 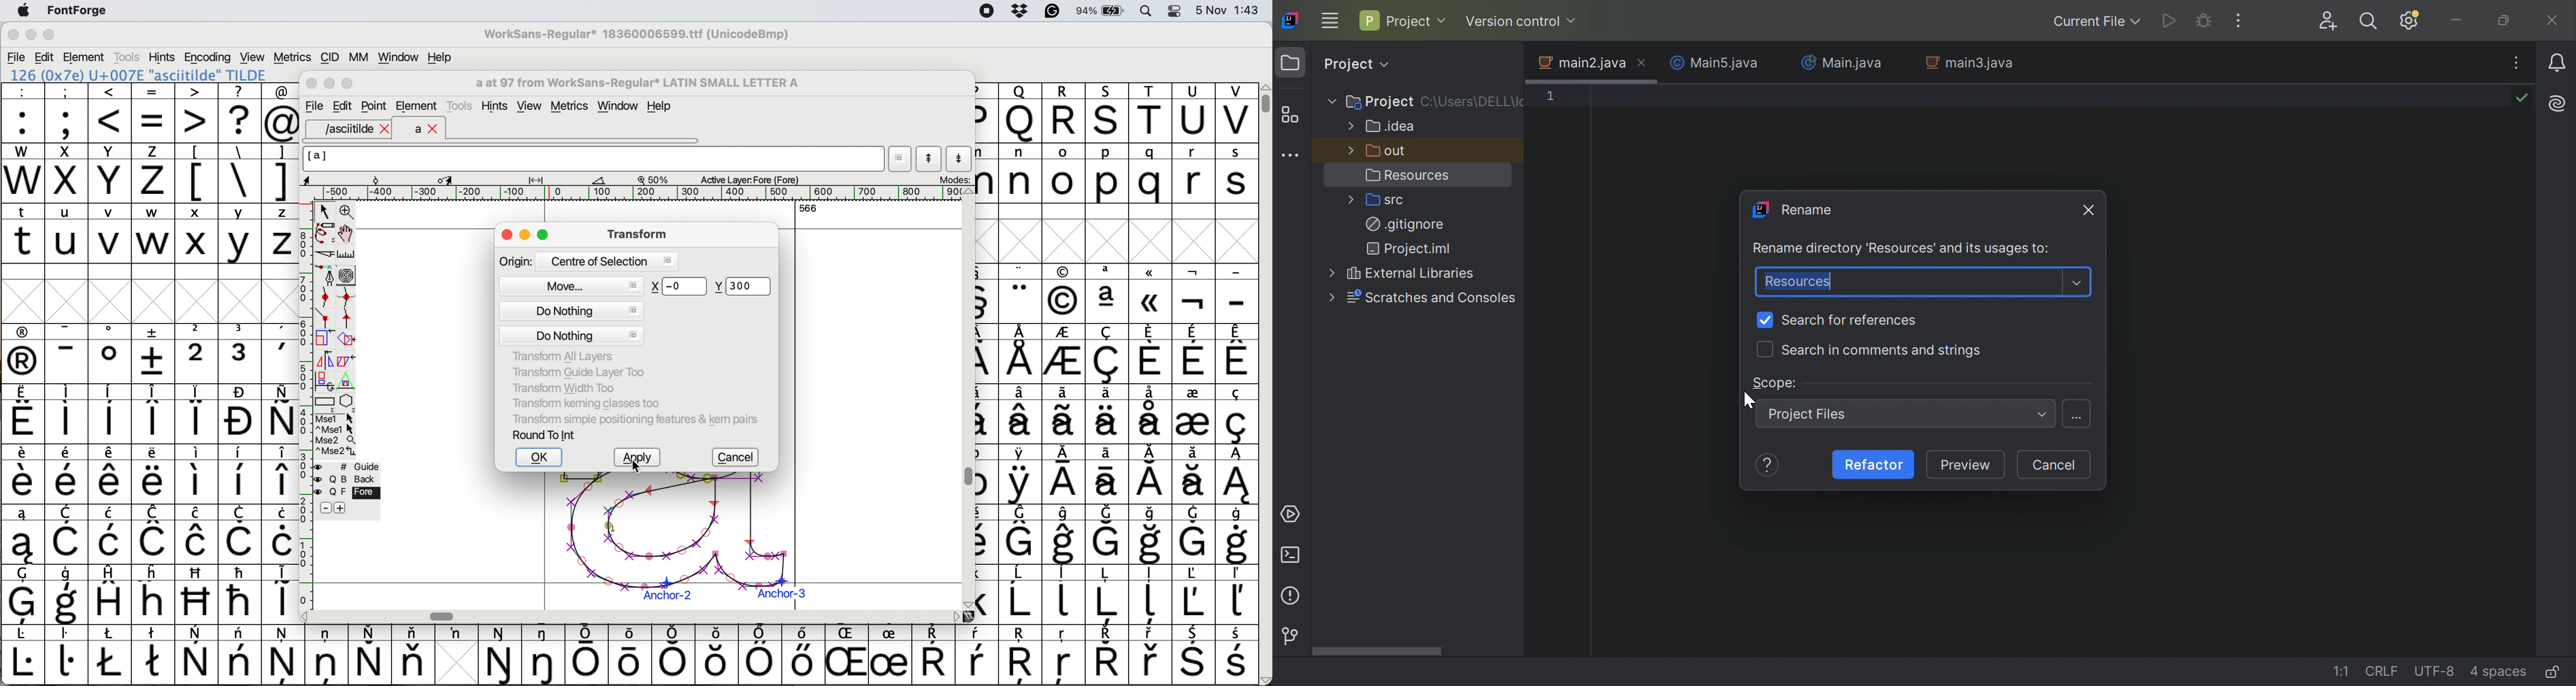 What do you see at coordinates (50, 37) in the screenshot?
I see `maximise` at bounding box center [50, 37].